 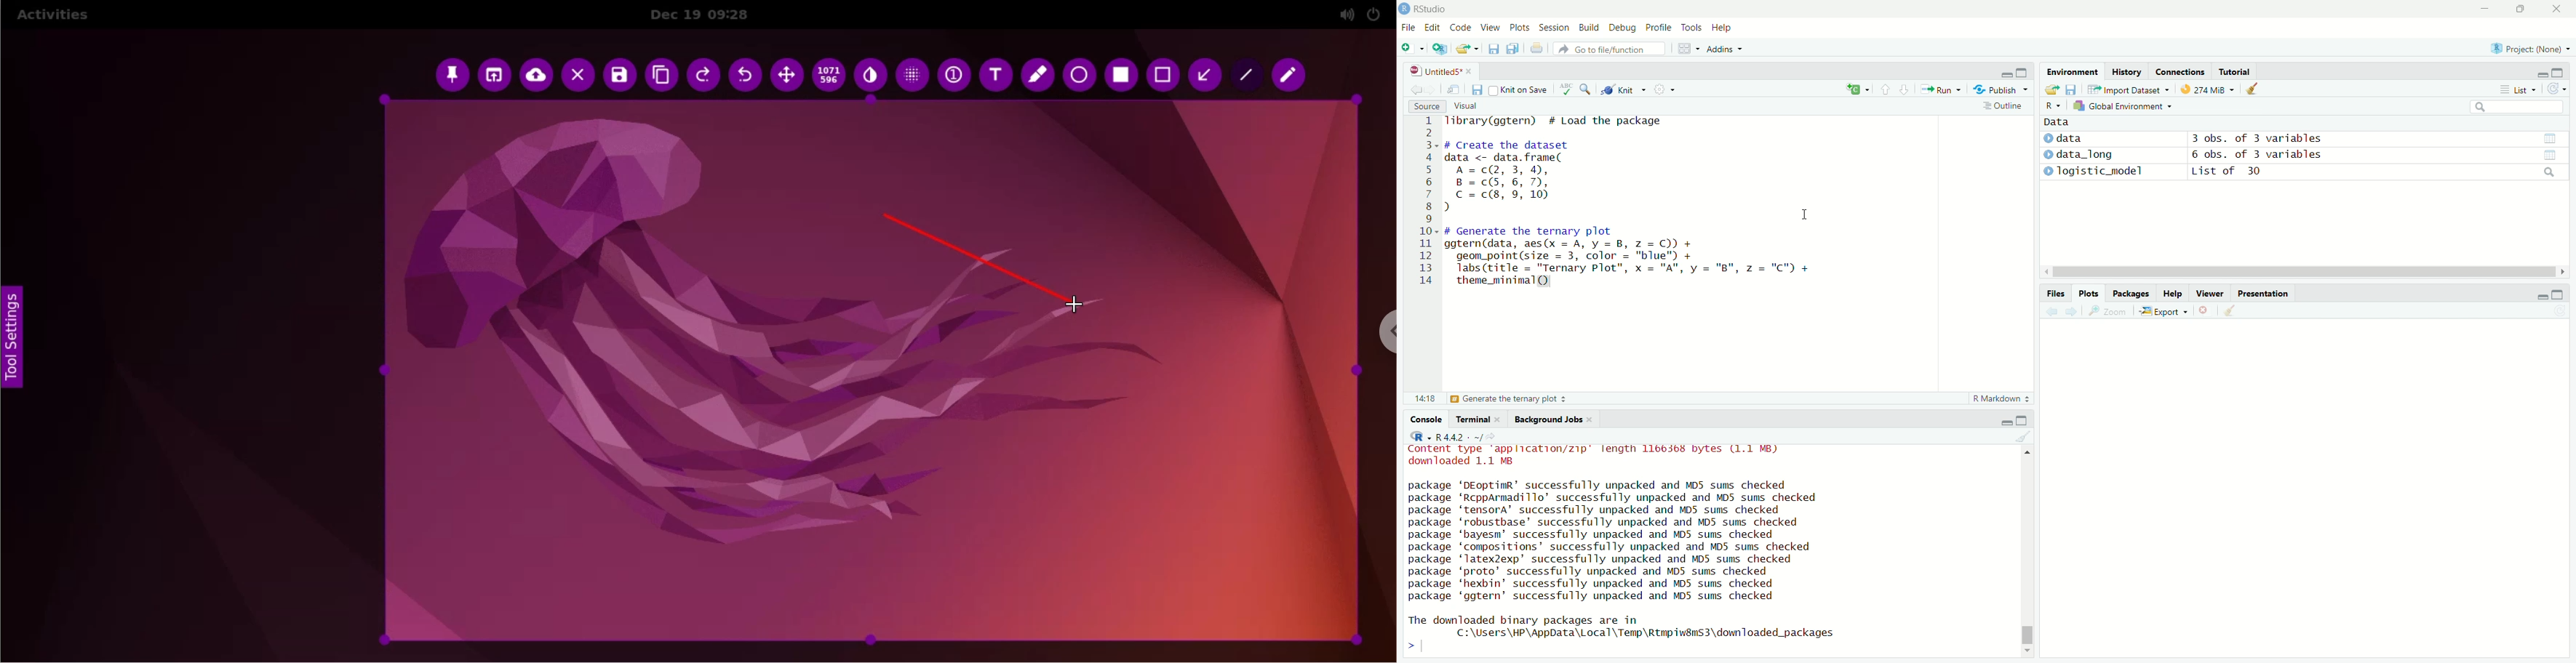 What do you see at coordinates (2211, 295) in the screenshot?
I see `Viewer` at bounding box center [2211, 295].